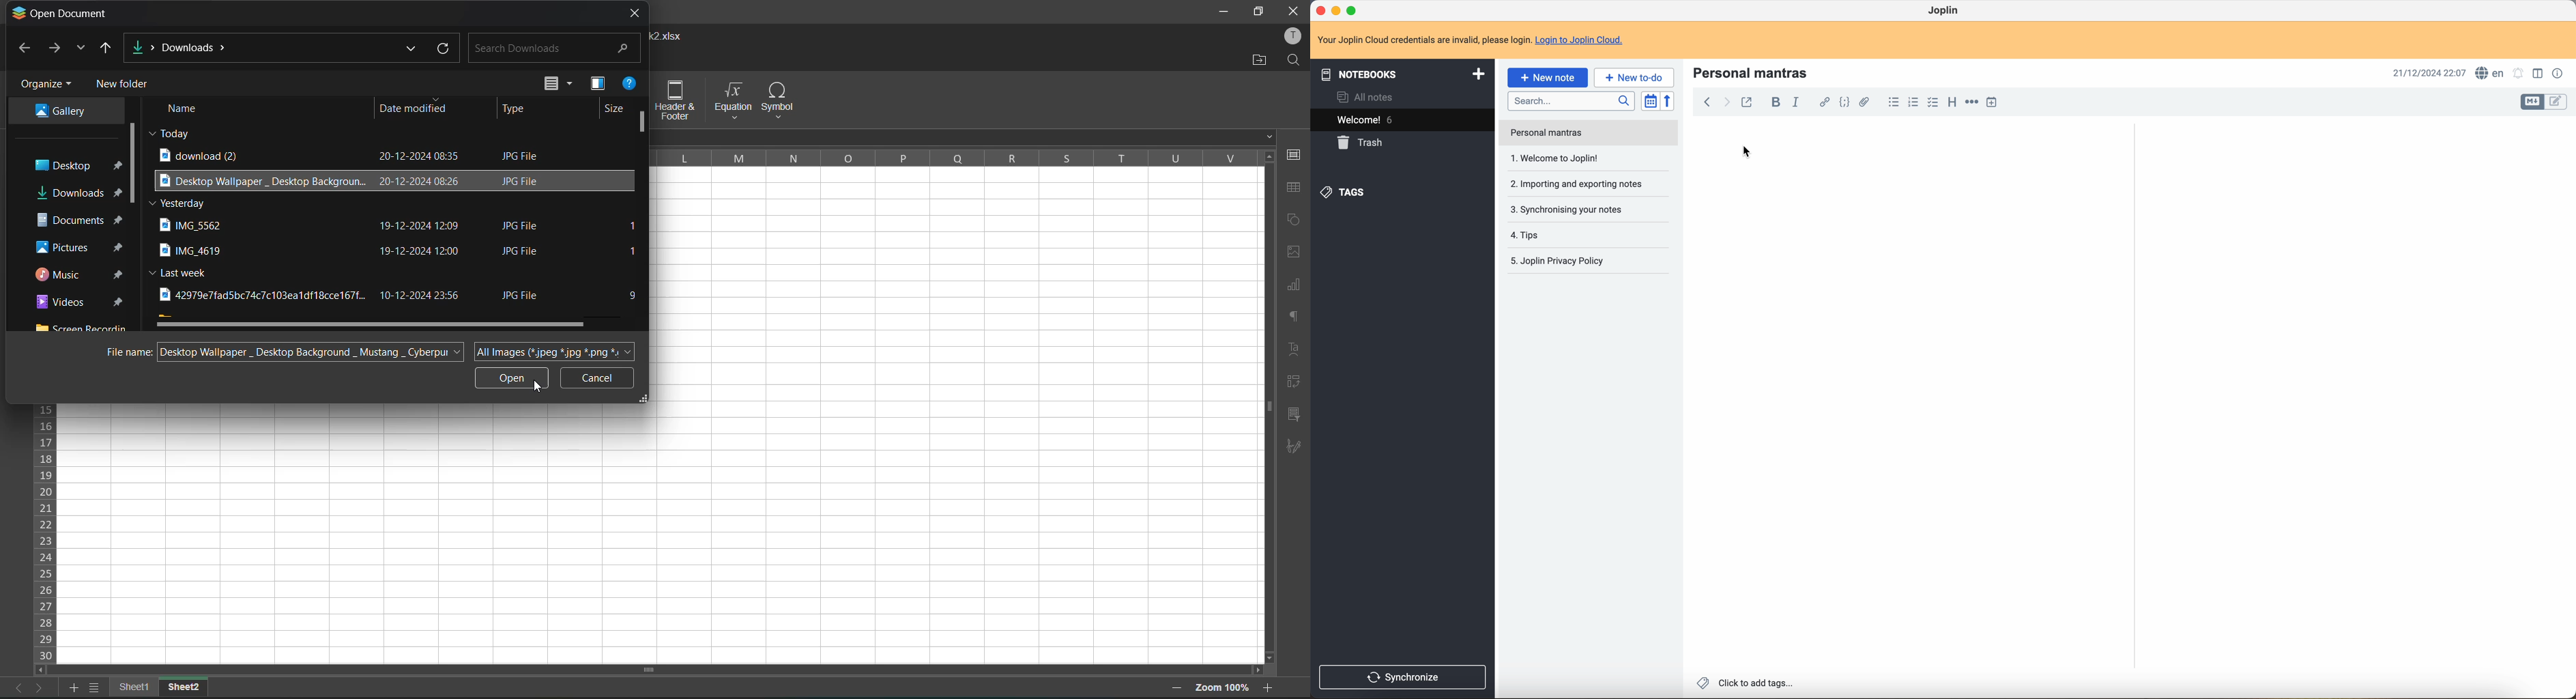 Image resolution: width=2576 pixels, height=700 pixels. What do you see at coordinates (1294, 287) in the screenshot?
I see `charts` at bounding box center [1294, 287].